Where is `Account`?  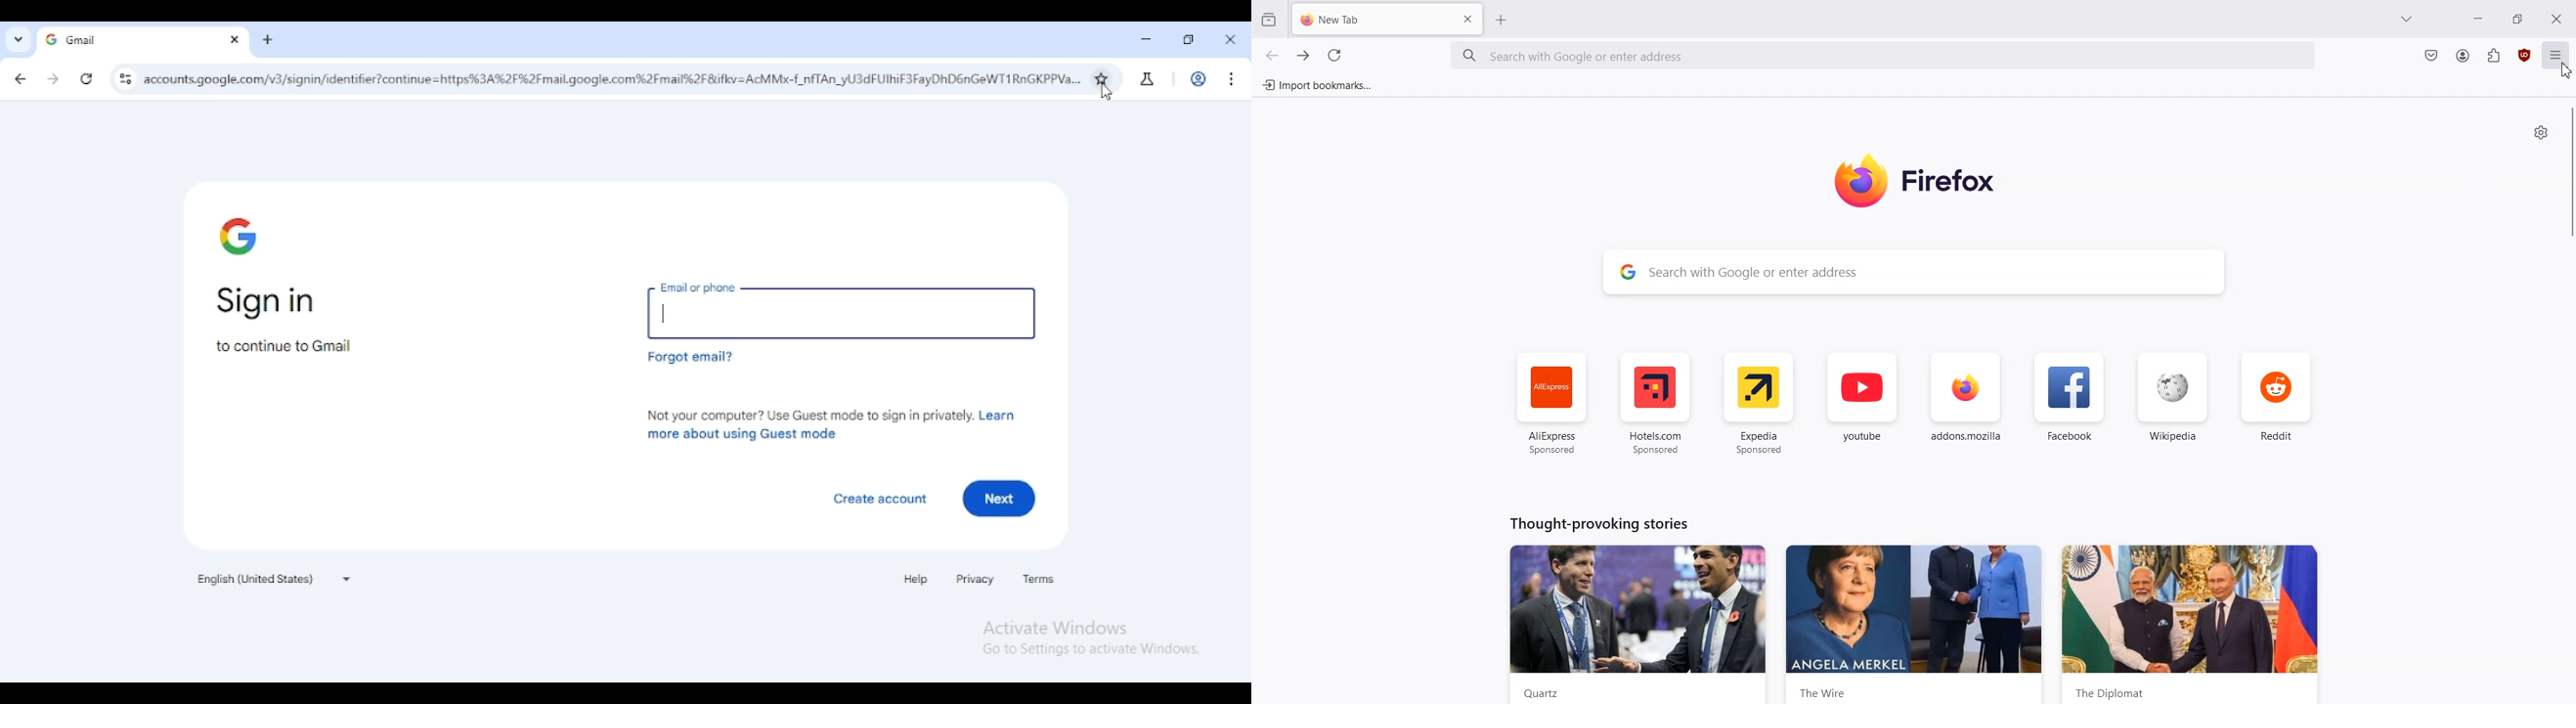
Account is located at coordinates (2462, 56).